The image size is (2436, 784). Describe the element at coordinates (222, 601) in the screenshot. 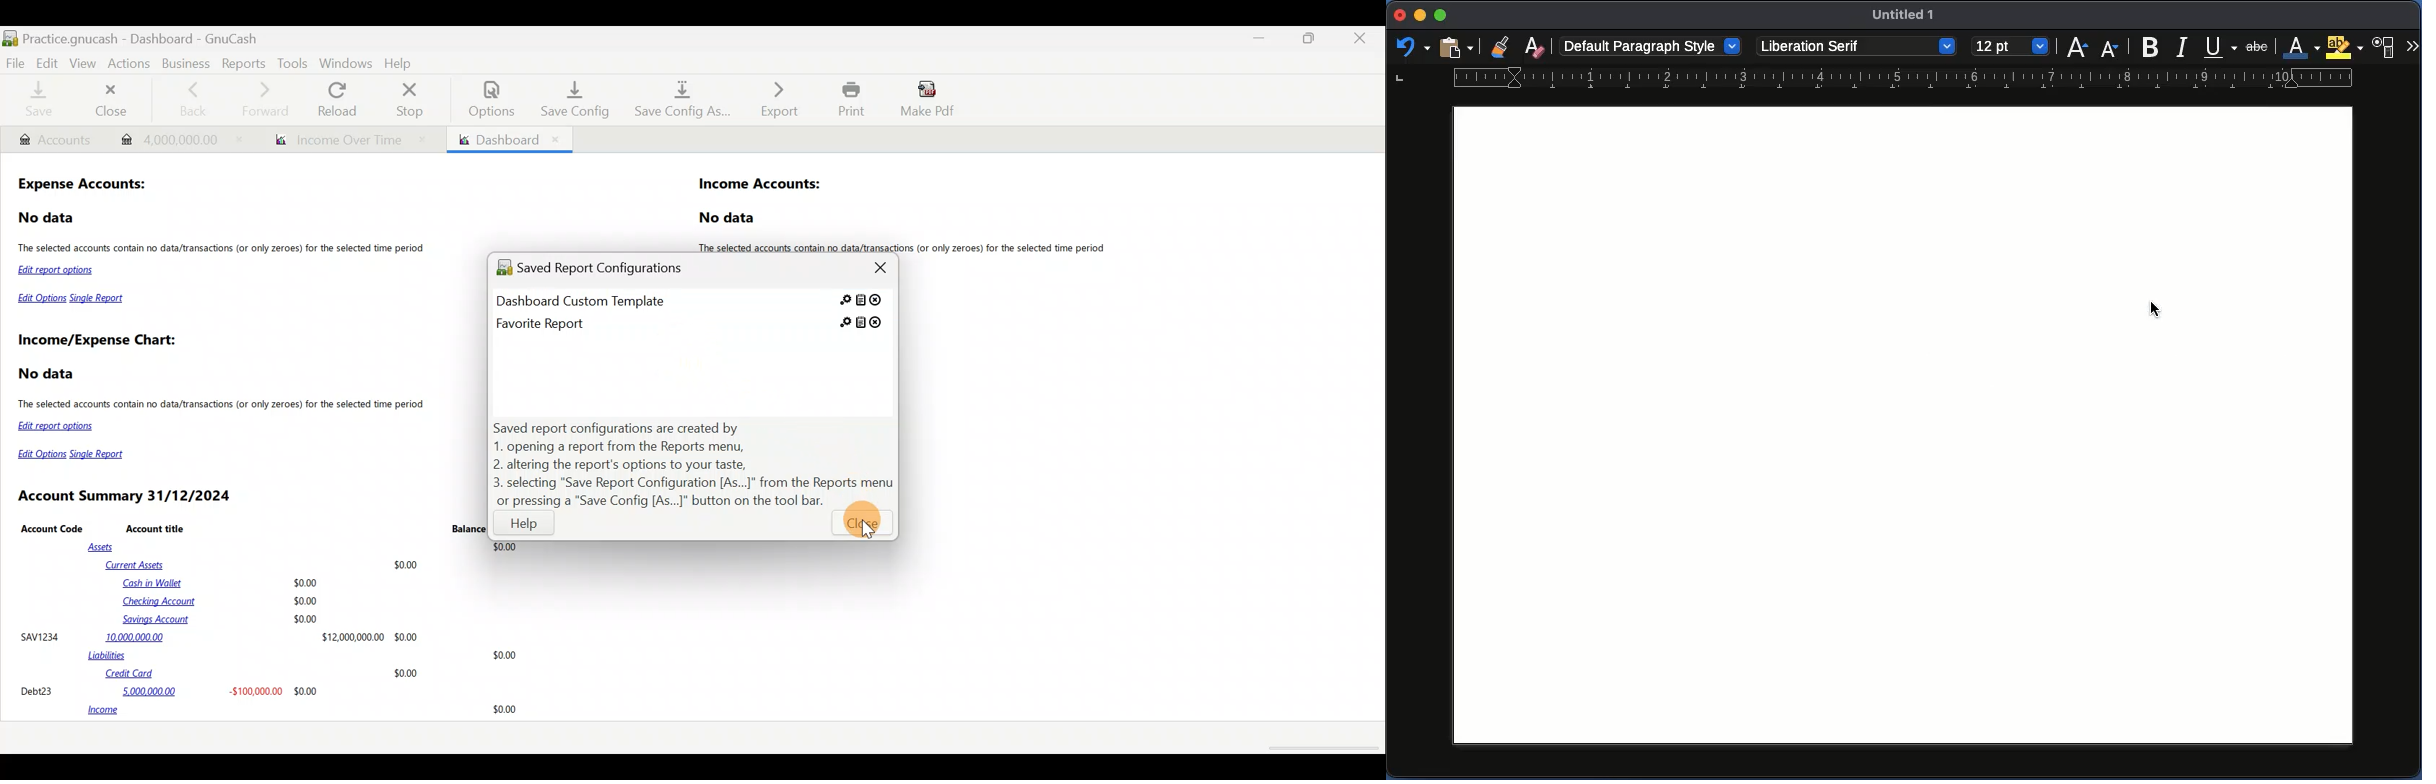

I see `Cash in Wallet $0.00
Checking Account $0.00
Savings Account $0.00` at that location.